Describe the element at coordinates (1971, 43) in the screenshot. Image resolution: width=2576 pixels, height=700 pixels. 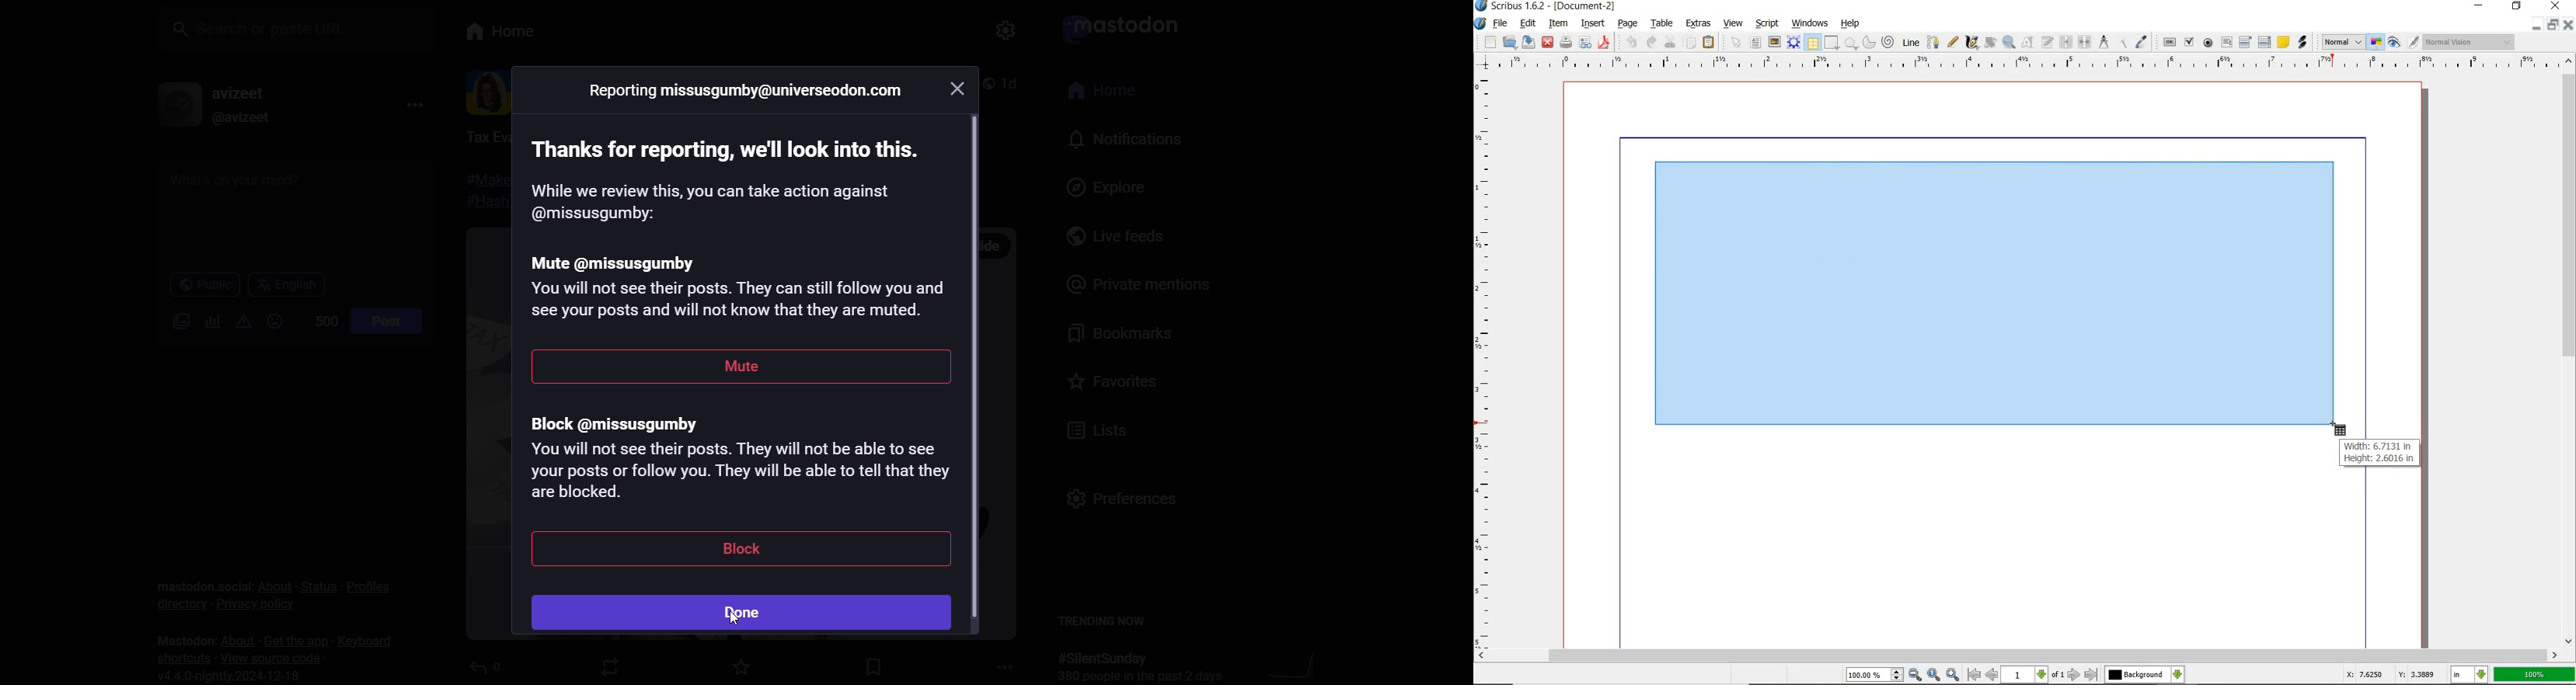
I see `calligraphic line` at that location.